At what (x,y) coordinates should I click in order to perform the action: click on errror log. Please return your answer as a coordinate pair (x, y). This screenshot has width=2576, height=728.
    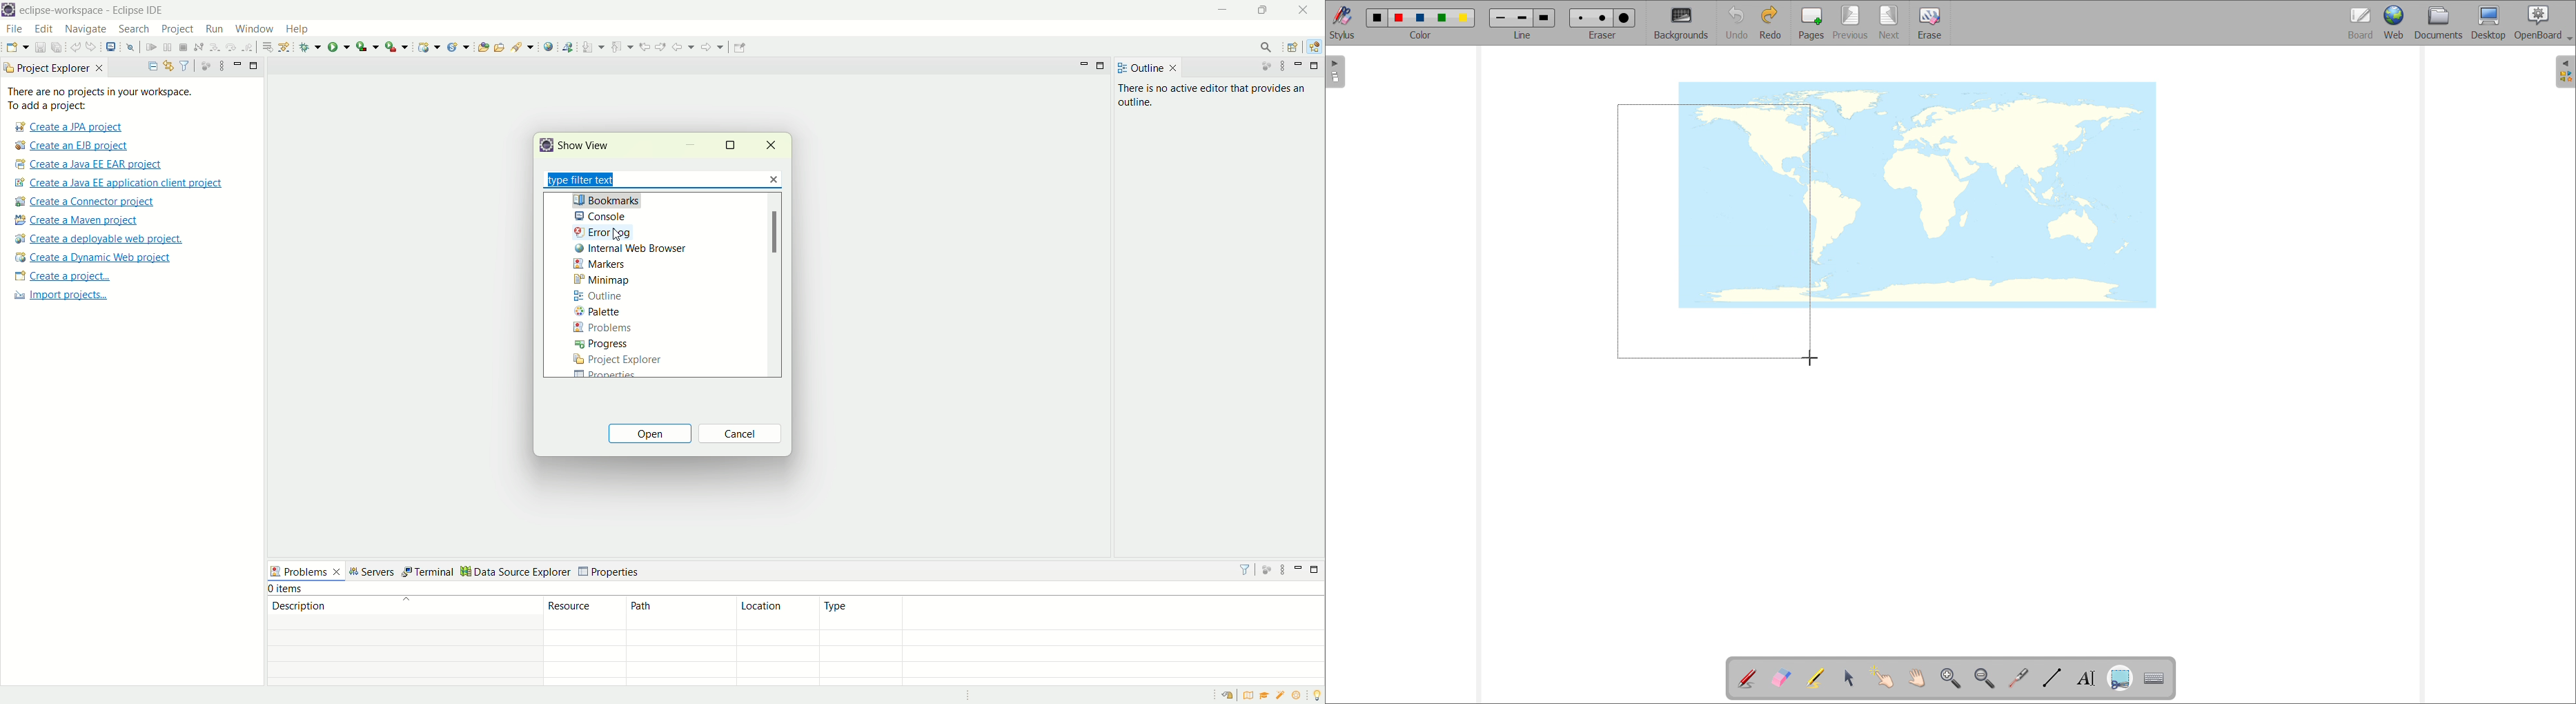
    Looking at the image, I should click on (604, 233).